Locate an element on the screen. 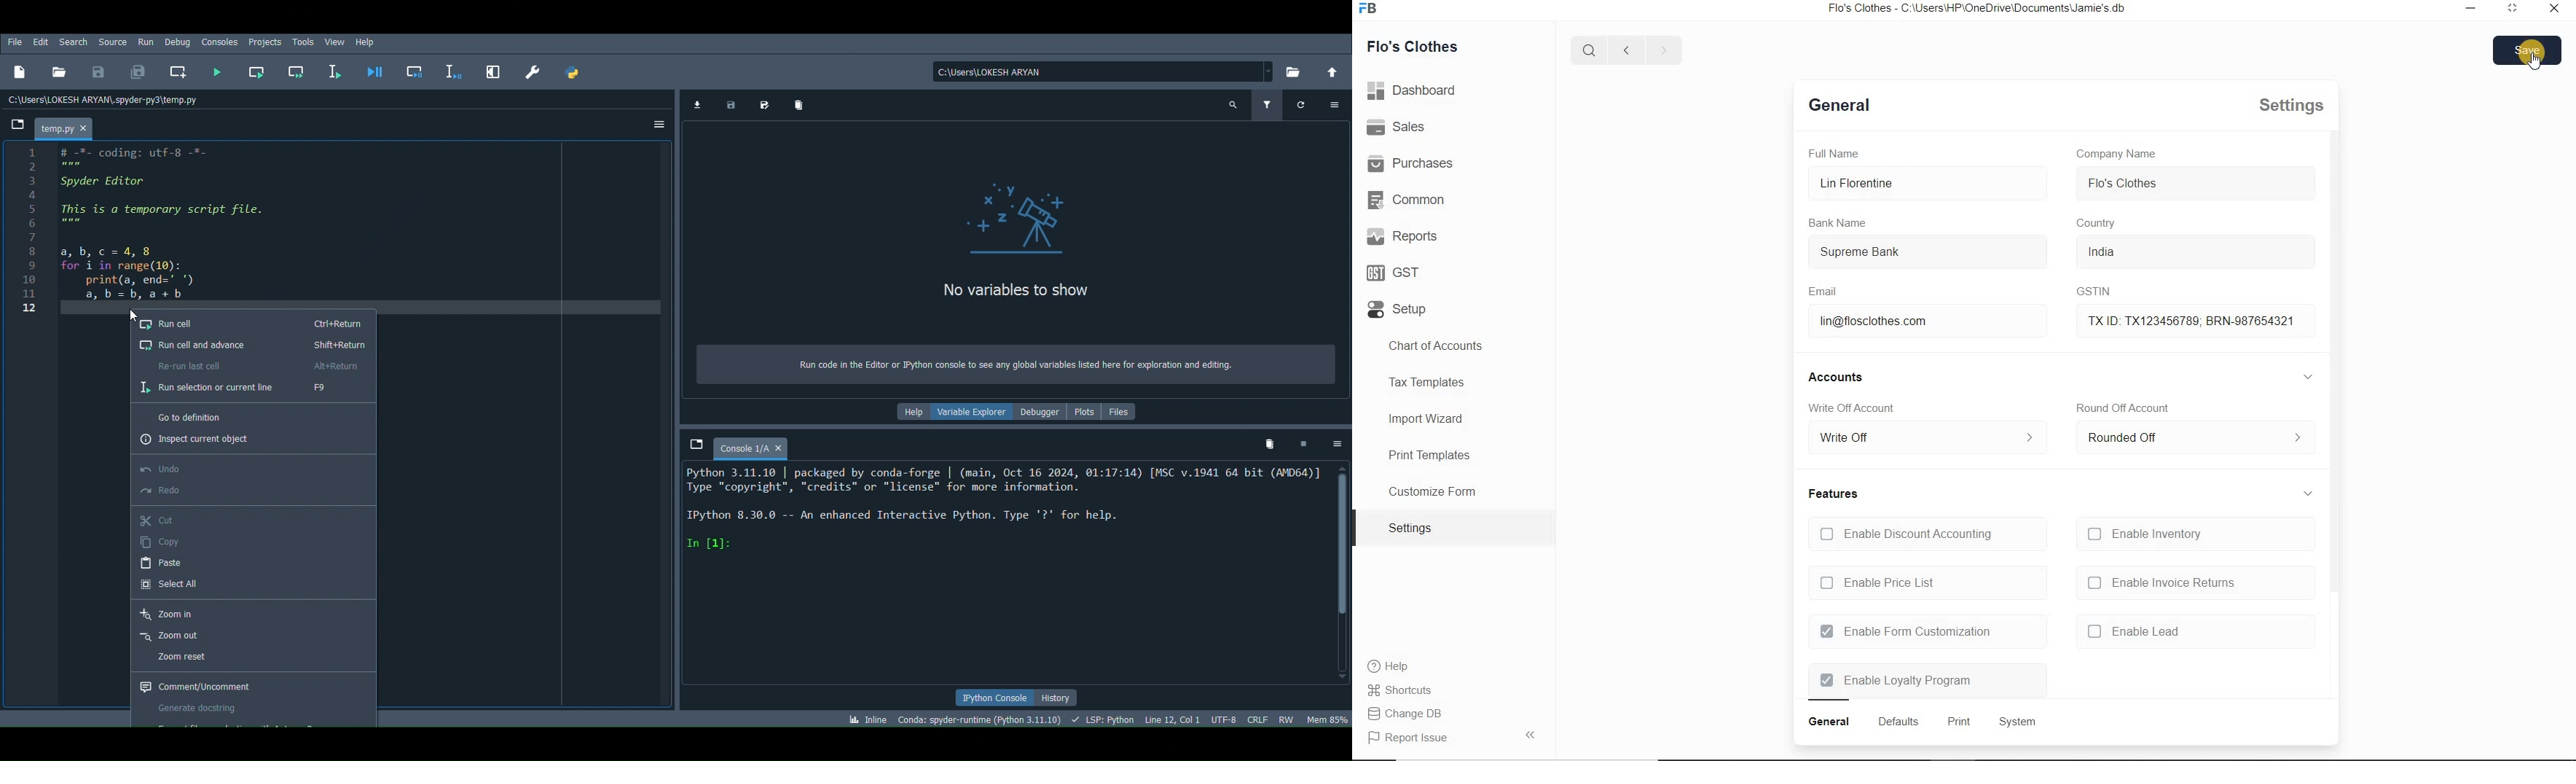  Create new cell at the current line (Ctrl + 2) is located at coordinates (179, 73).